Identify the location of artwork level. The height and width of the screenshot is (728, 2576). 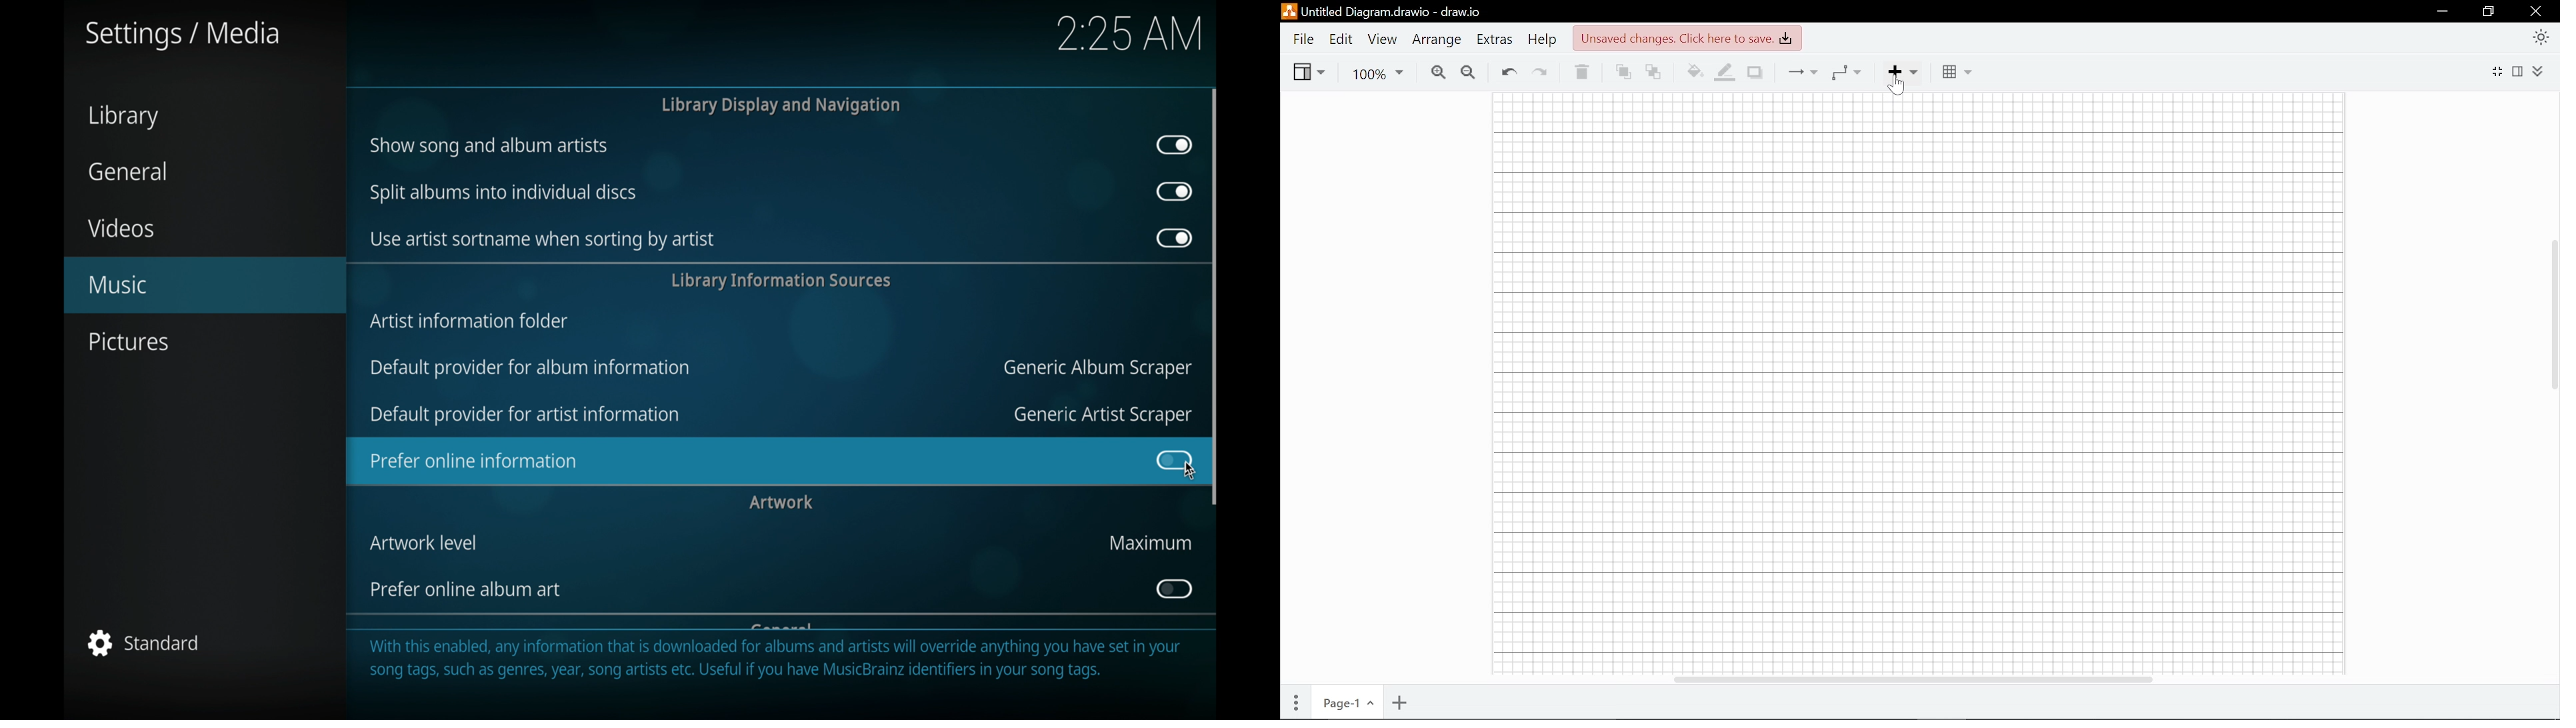
(423, 543).